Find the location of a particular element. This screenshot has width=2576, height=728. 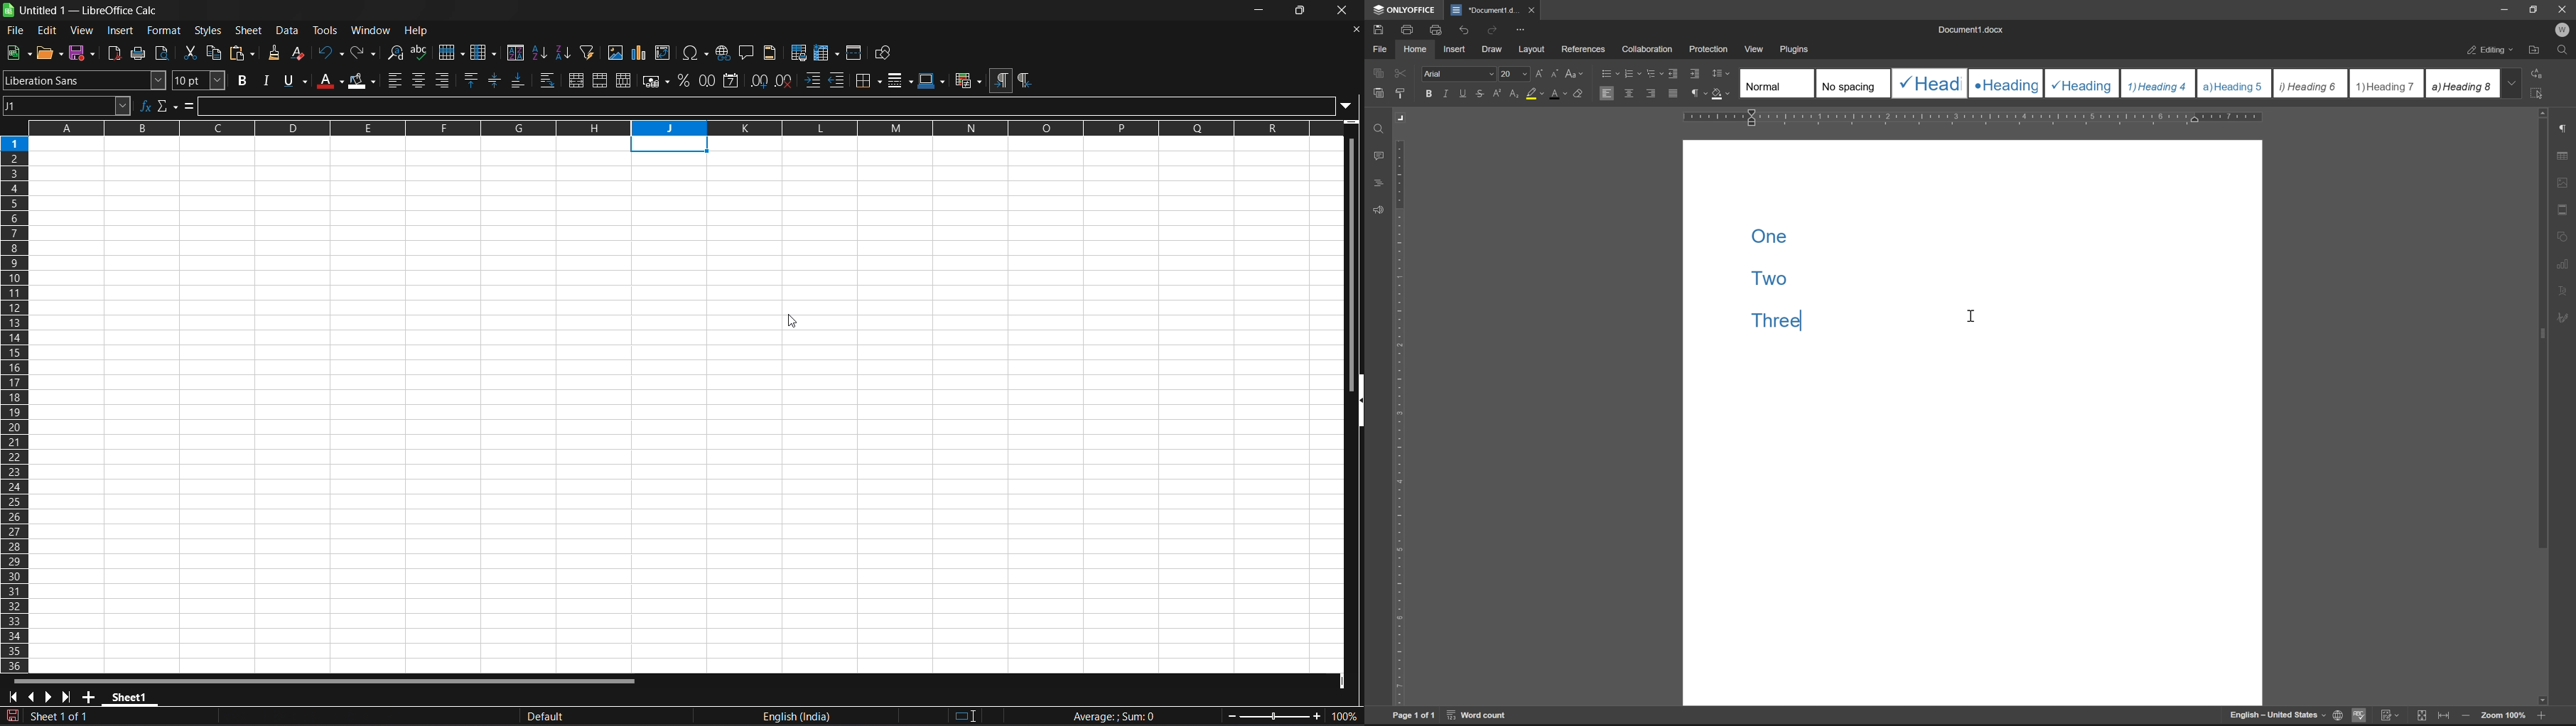

word count is located at coordinates (1478, 715).